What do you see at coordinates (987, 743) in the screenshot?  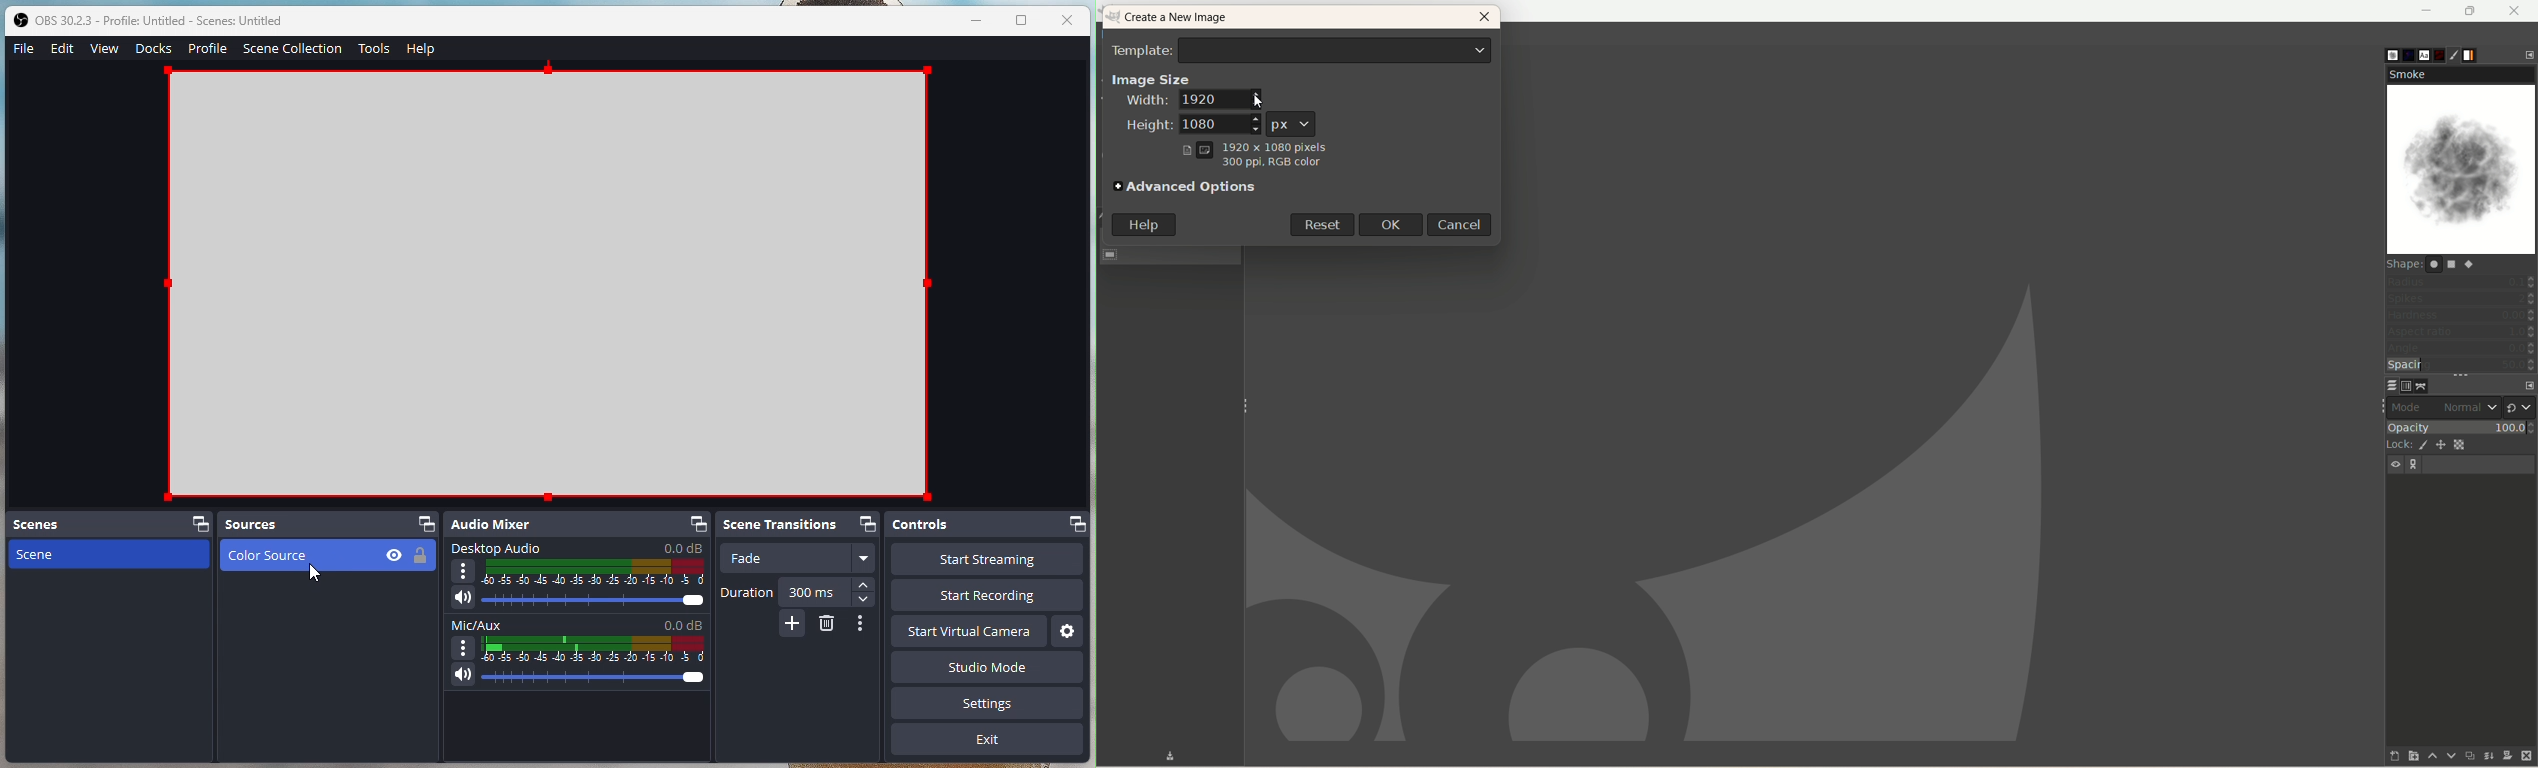 I see `Exit` at bounding box center [987, 743].